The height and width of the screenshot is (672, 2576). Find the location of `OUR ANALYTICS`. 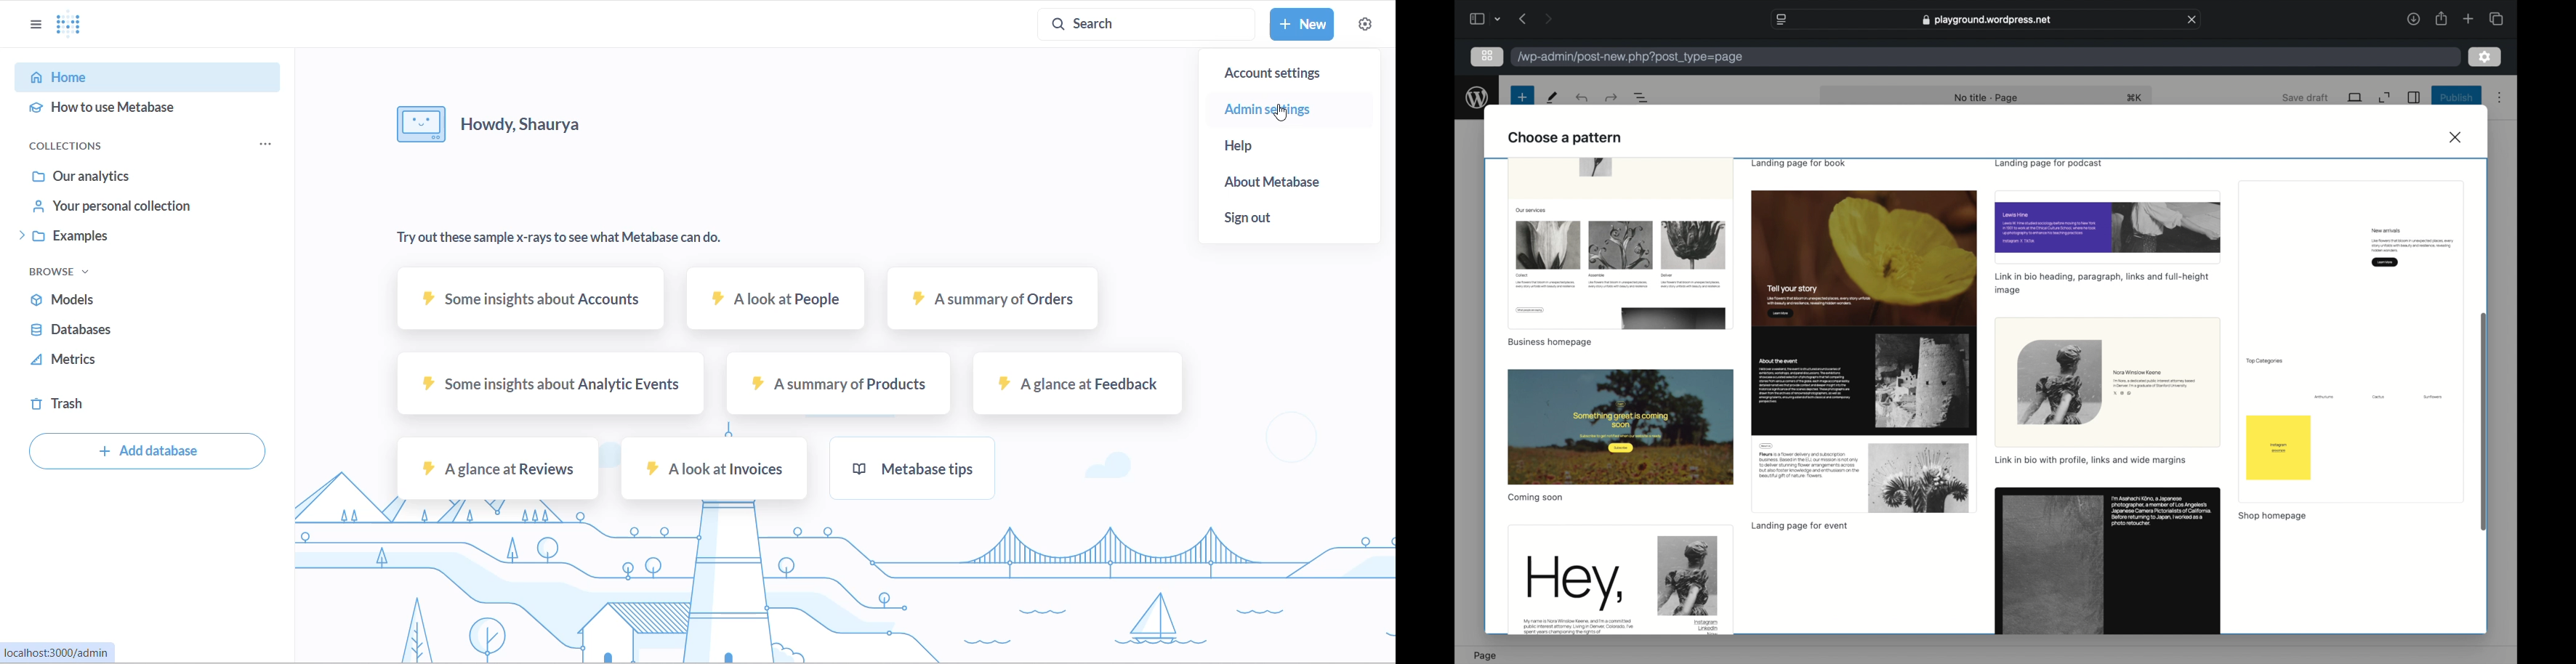

OUR ANALYTICS is located at coordinates (110, 178).